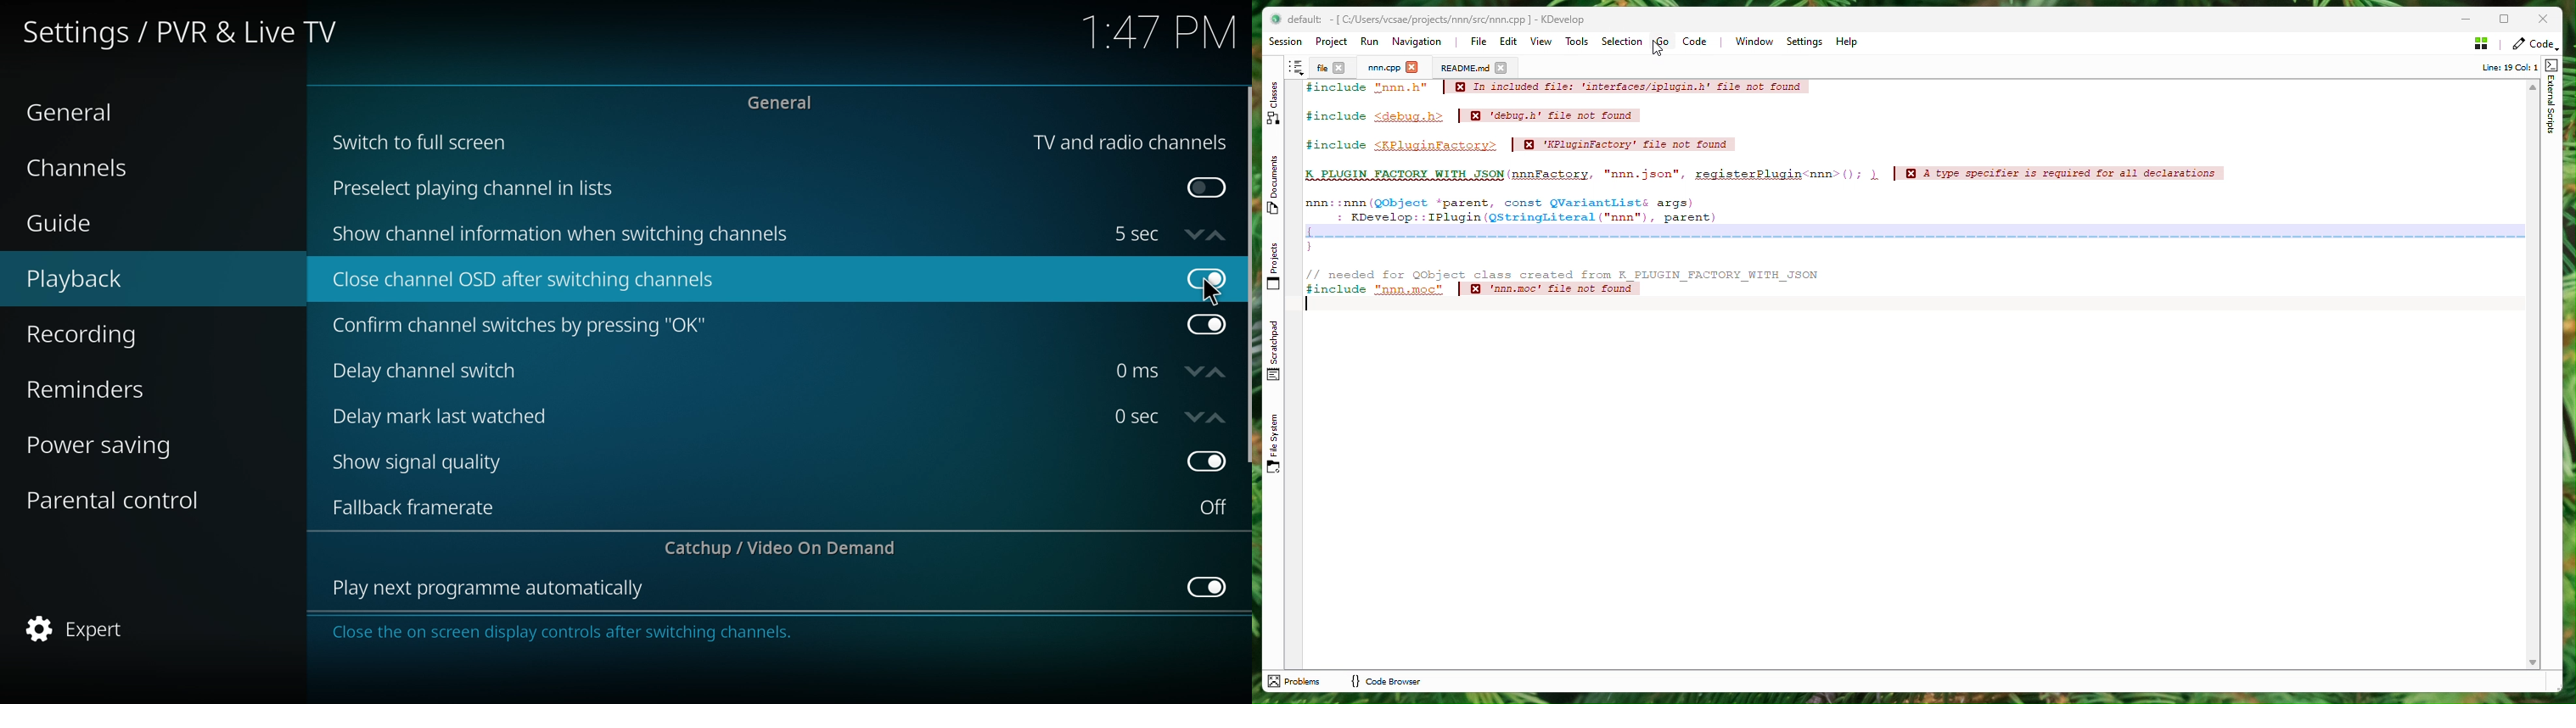 The width and height of the screenshot is (2576, 728). What do you see at coordinates (1754, 42) in the screenshot?
I see `Window` at bounding box center [1754, 42].